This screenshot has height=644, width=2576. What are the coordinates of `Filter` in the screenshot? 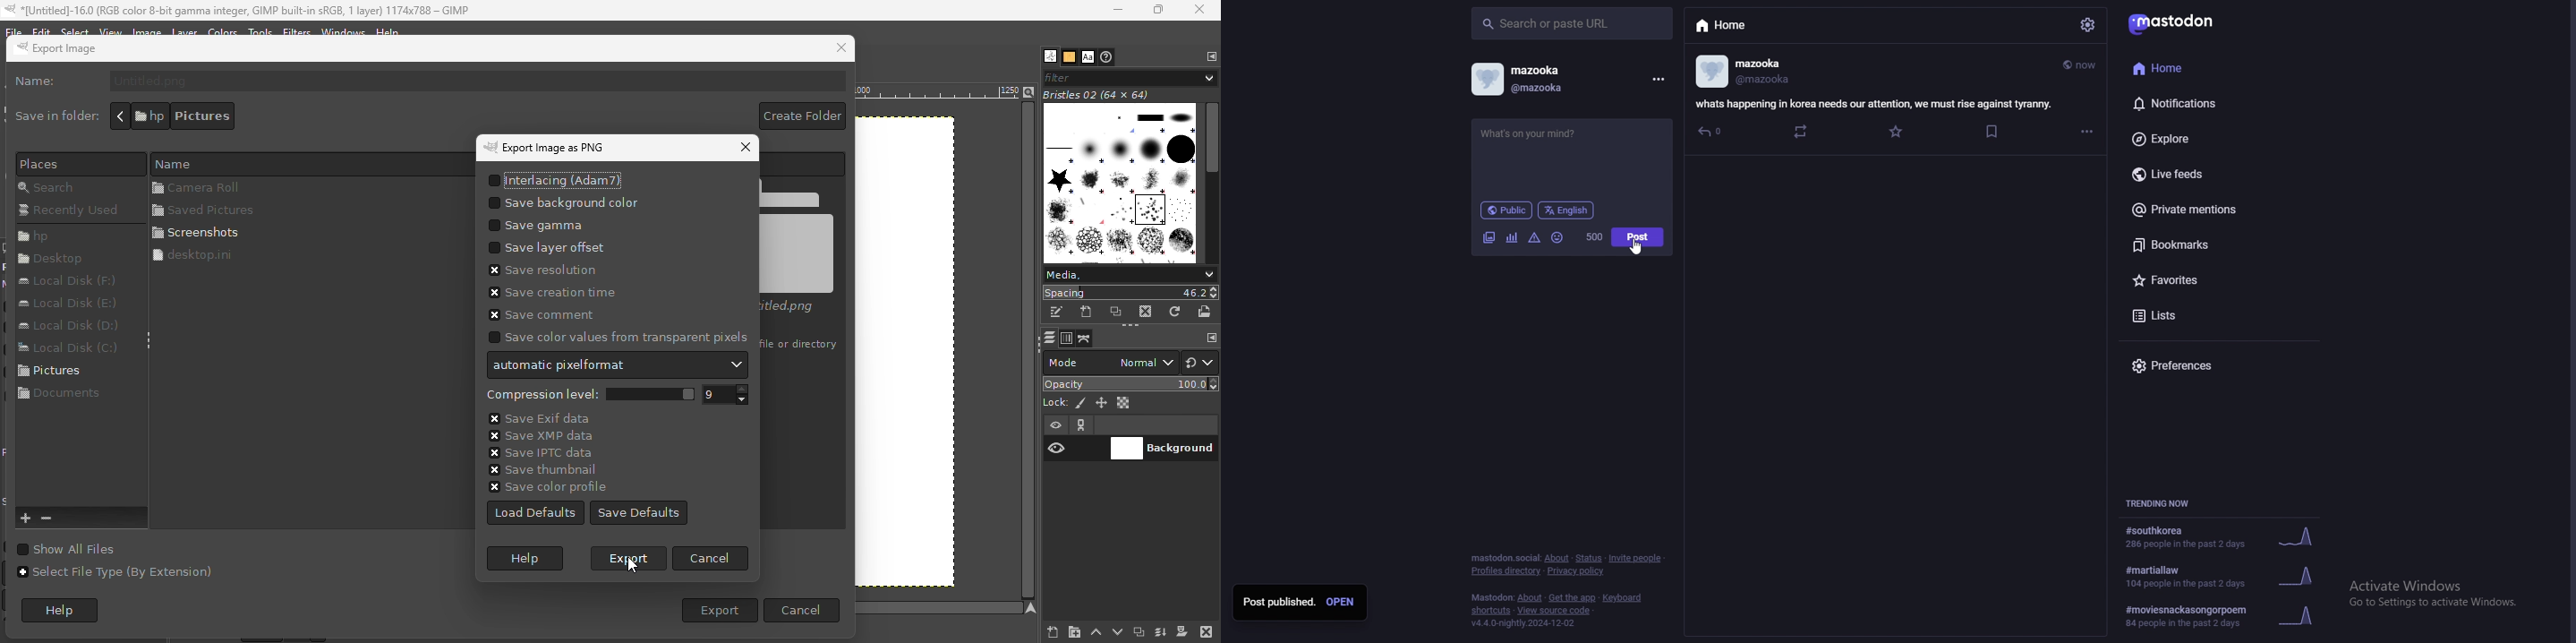 It's located at (1129, 76).